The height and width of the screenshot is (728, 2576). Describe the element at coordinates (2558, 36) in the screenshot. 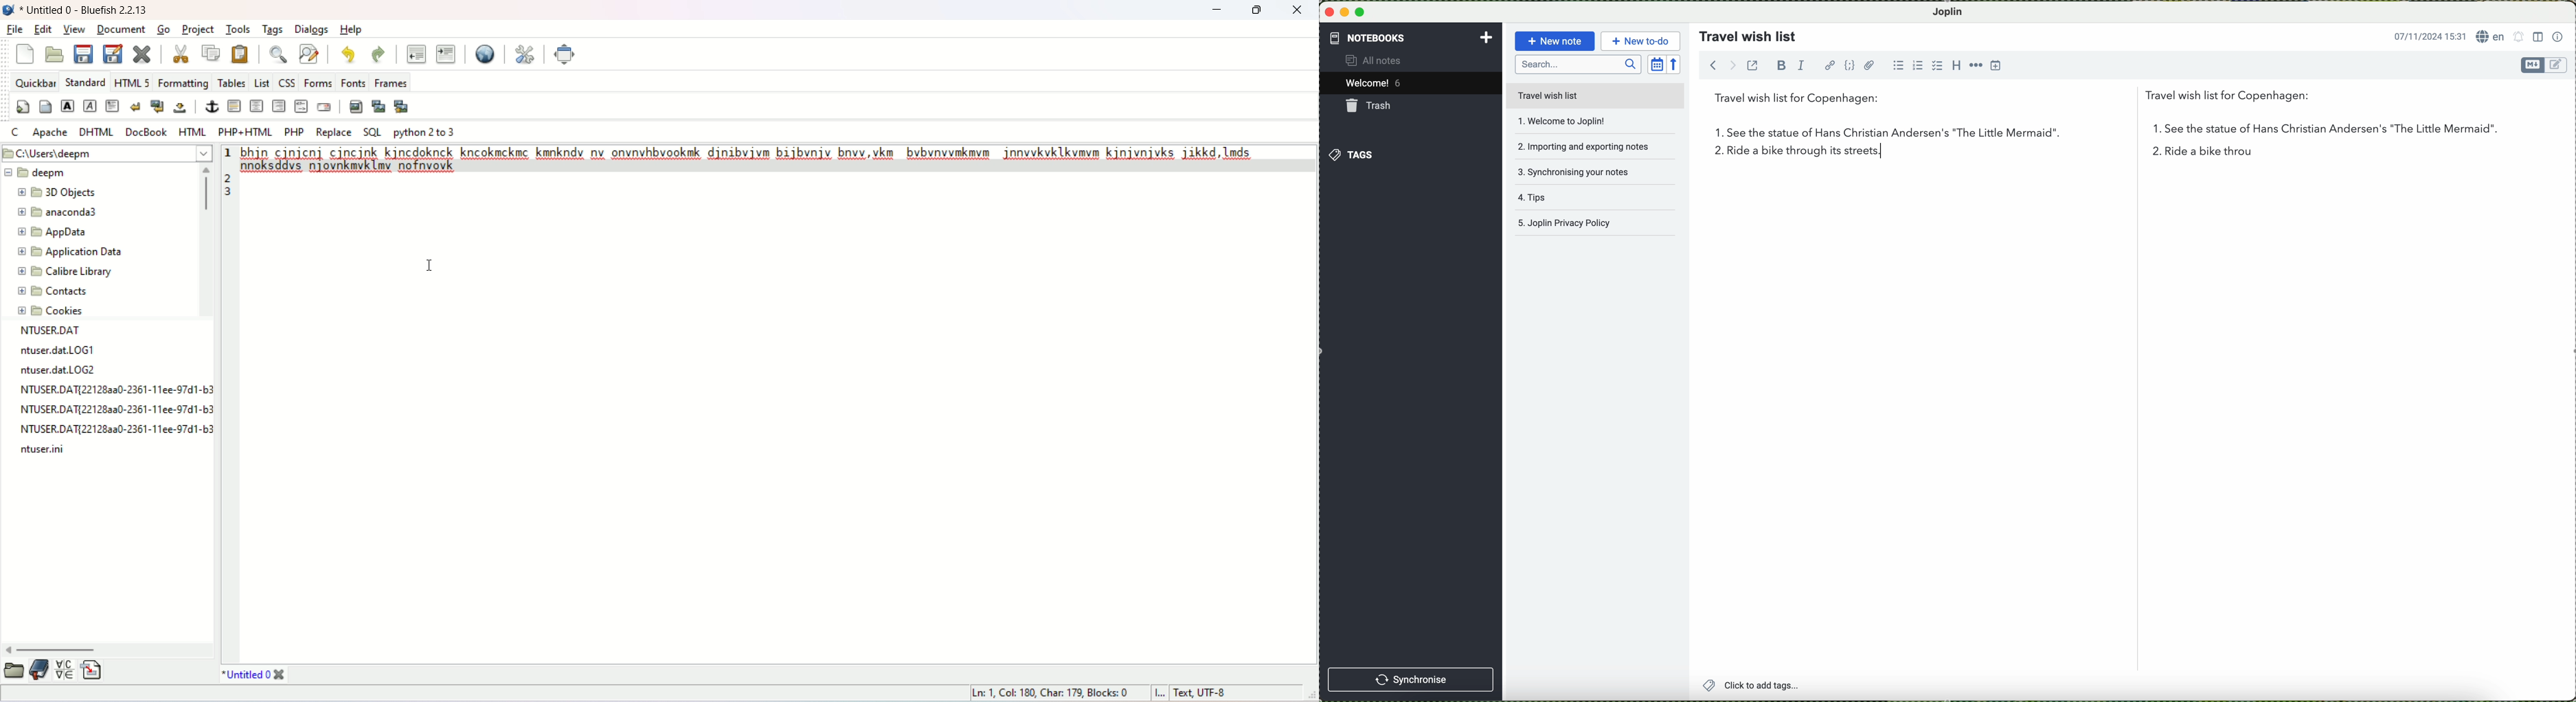

I see `note properties` at that location.